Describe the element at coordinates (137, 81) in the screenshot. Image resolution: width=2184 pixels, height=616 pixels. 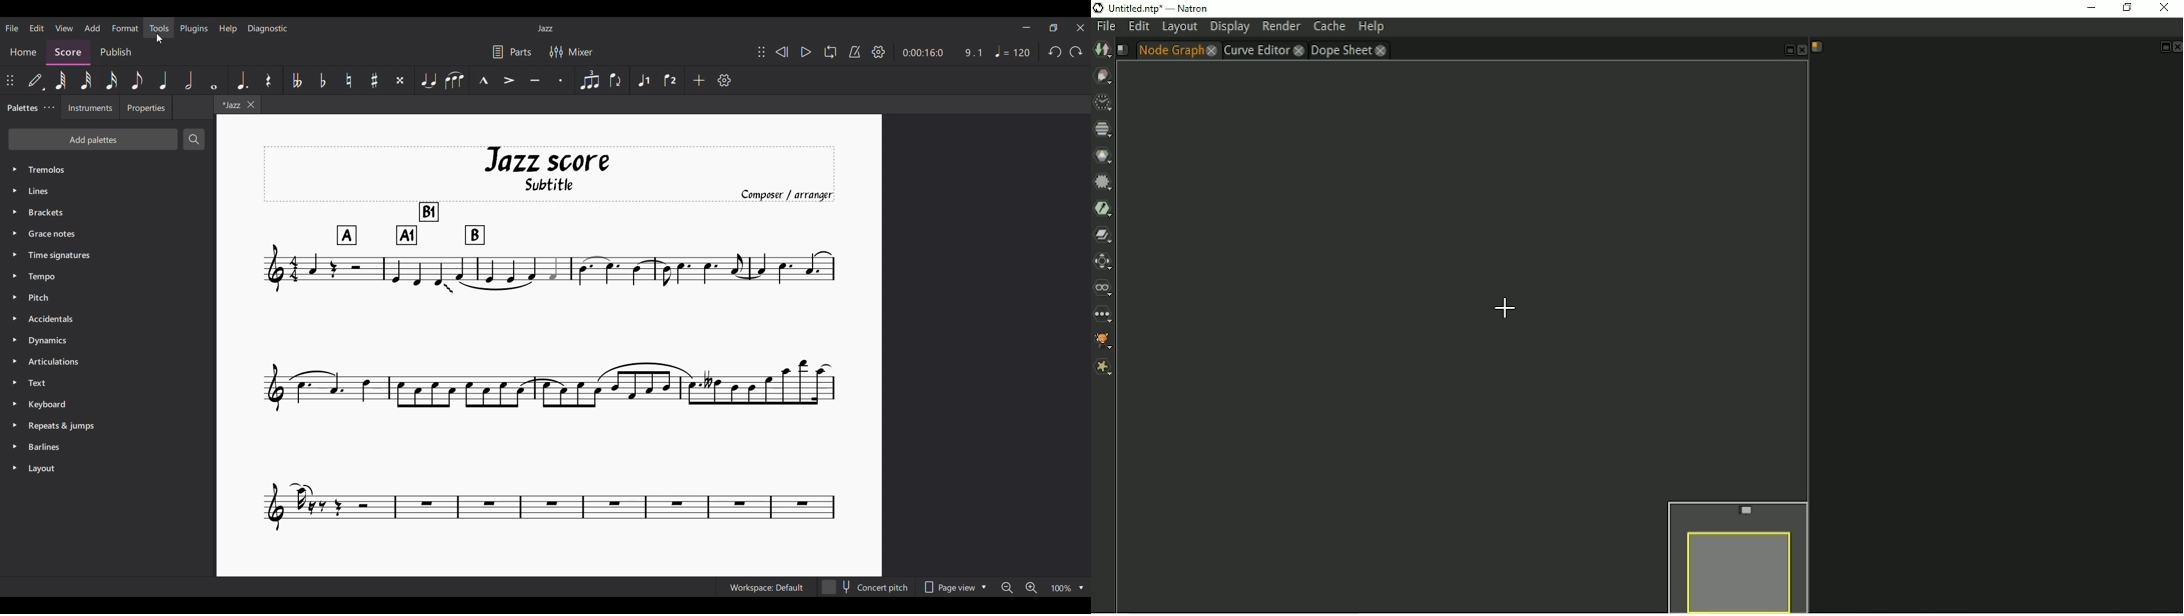
I see `8th note` at that location.